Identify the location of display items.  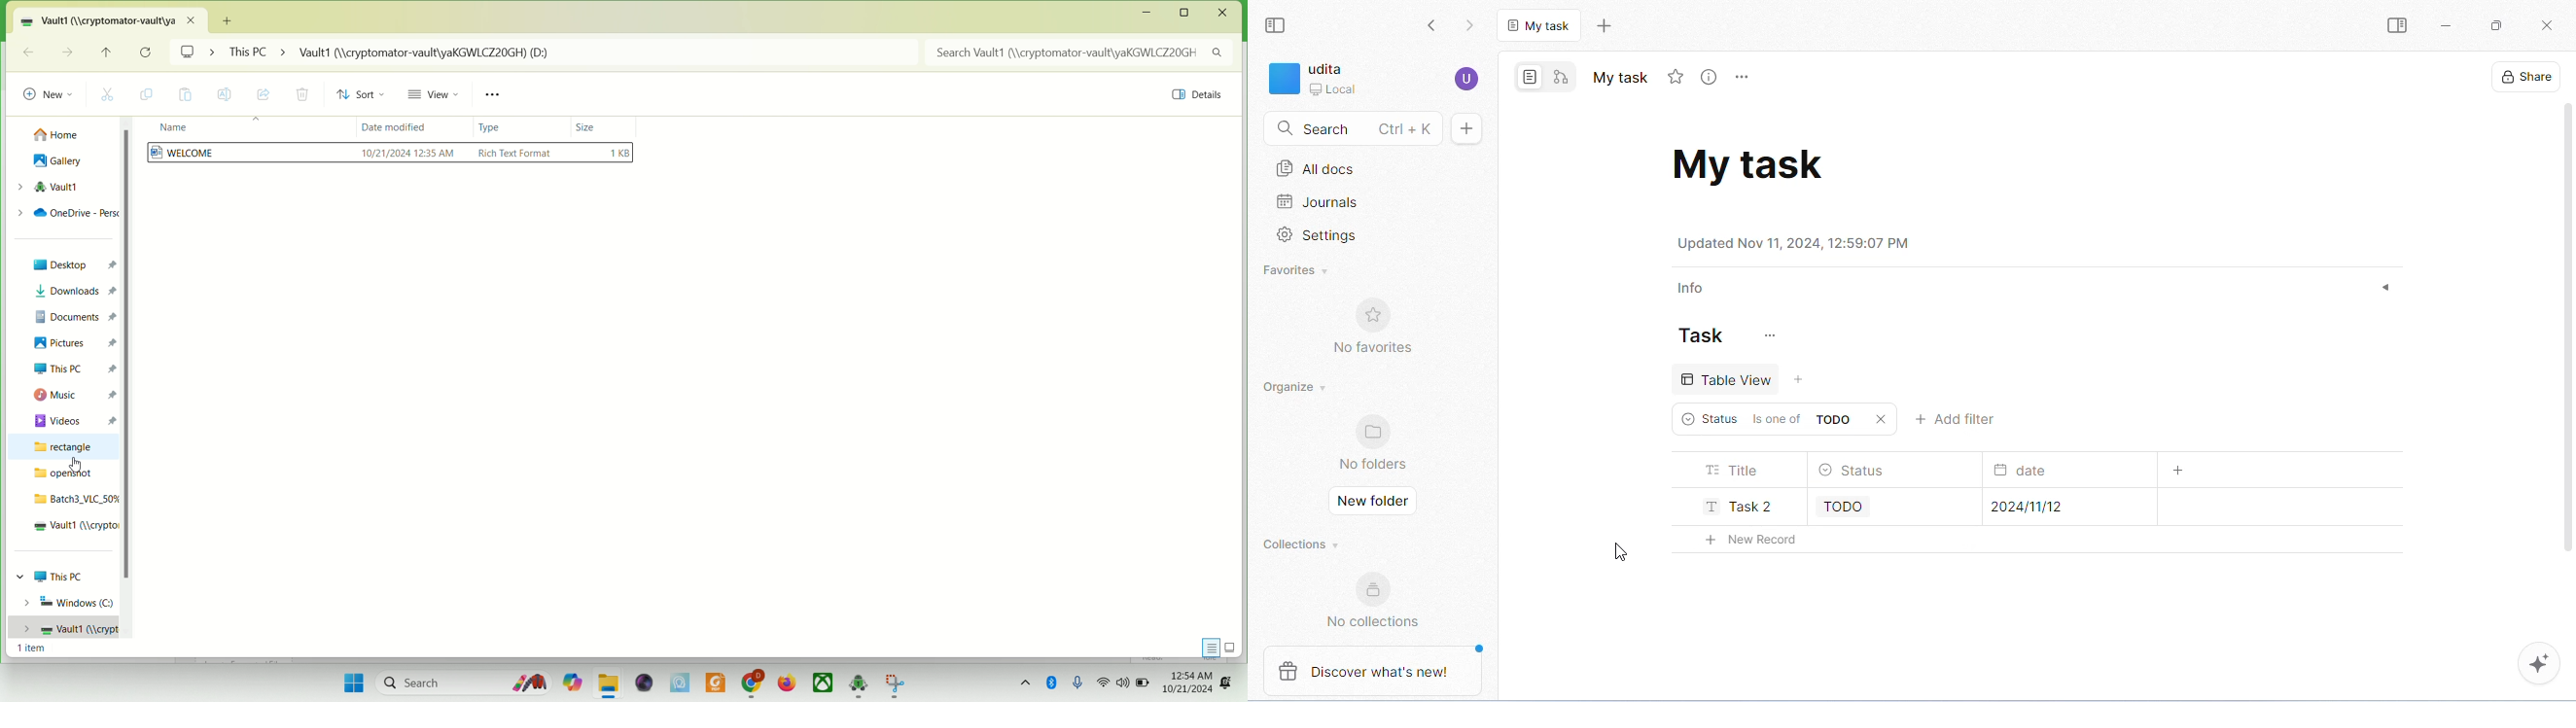
(1233, 647).